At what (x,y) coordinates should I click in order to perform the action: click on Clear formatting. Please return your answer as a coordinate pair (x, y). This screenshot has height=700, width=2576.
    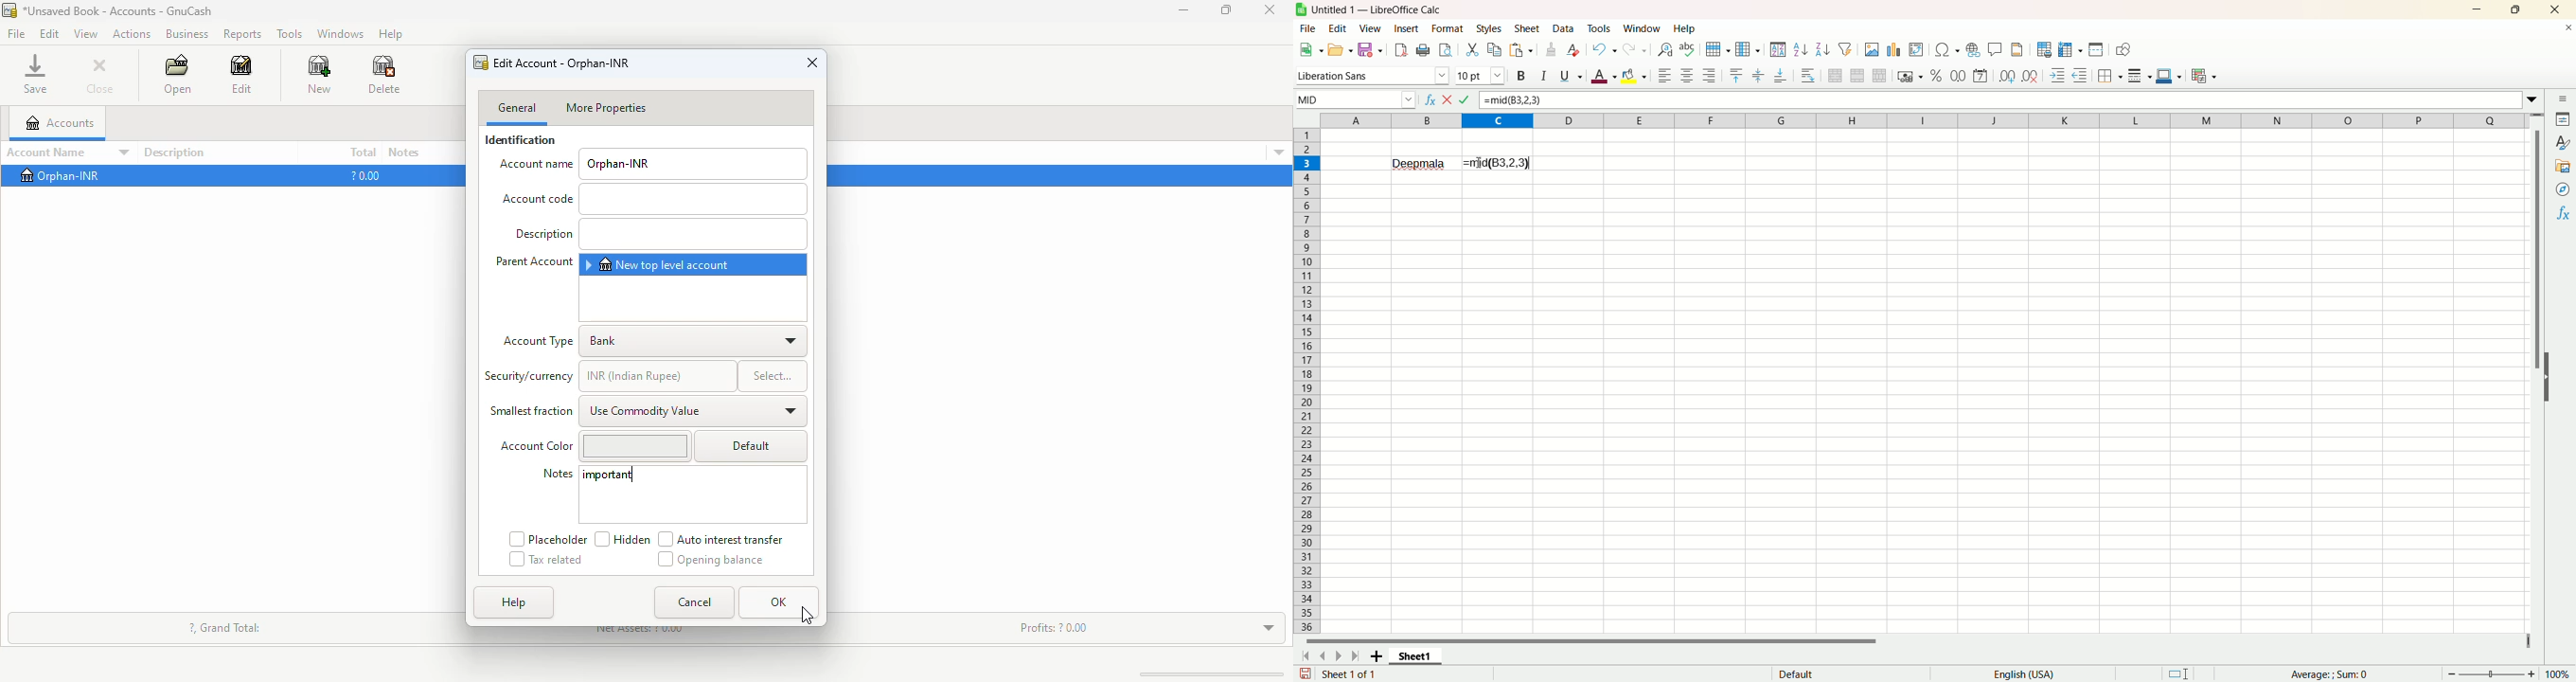
    Looking at the image, I should click on (1575, 49).